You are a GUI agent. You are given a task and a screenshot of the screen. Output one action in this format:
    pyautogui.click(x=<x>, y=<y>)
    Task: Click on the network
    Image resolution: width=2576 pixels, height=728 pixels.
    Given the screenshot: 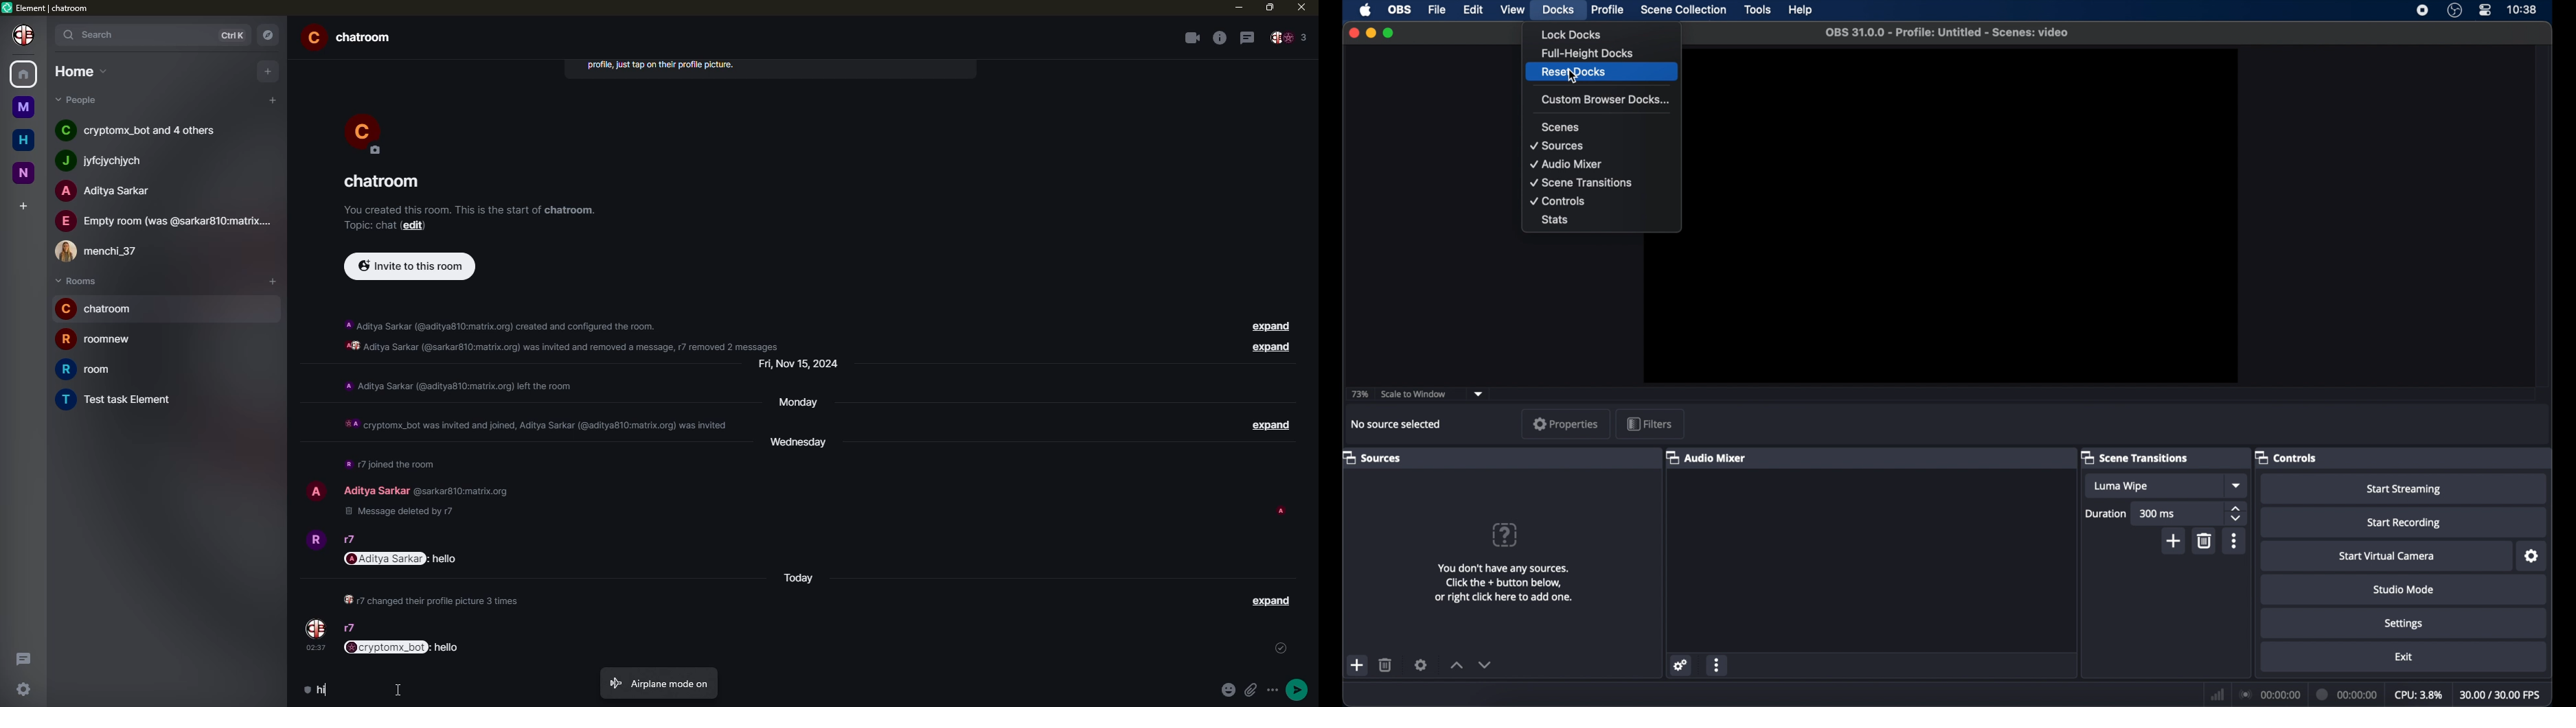 What is the action you would take?
    pyautogui.click(x=2217, y=694)
    